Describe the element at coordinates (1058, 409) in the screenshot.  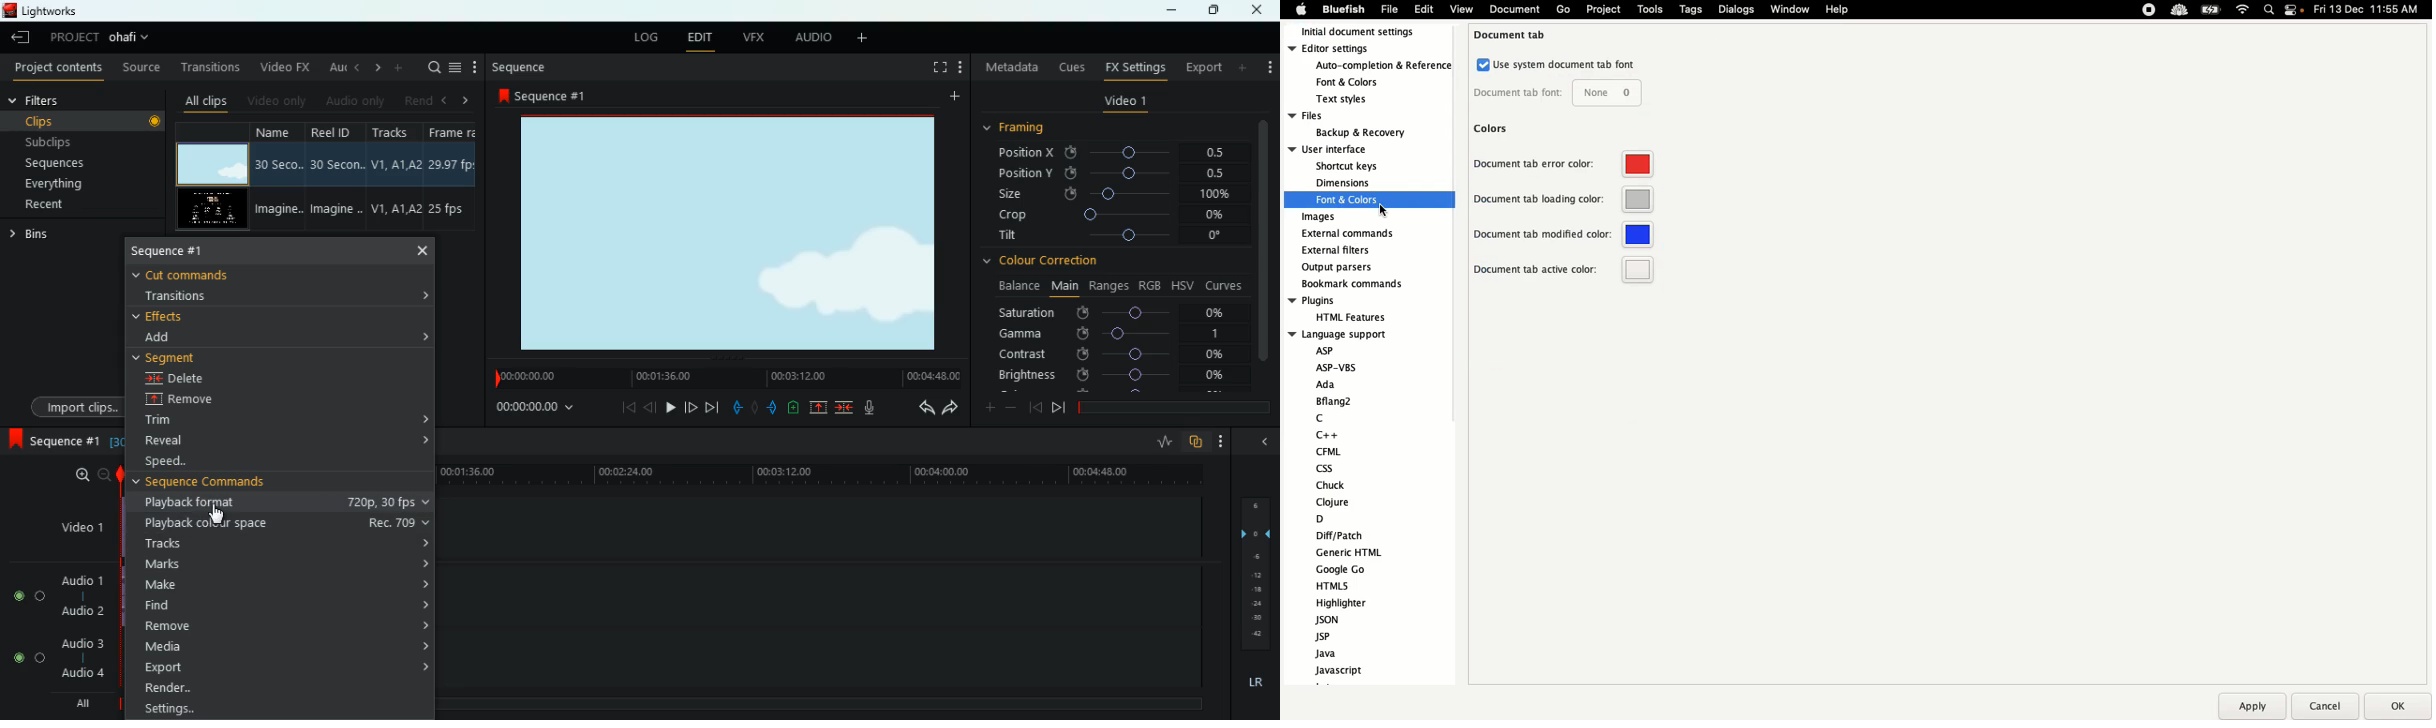
I see `front` at that location.